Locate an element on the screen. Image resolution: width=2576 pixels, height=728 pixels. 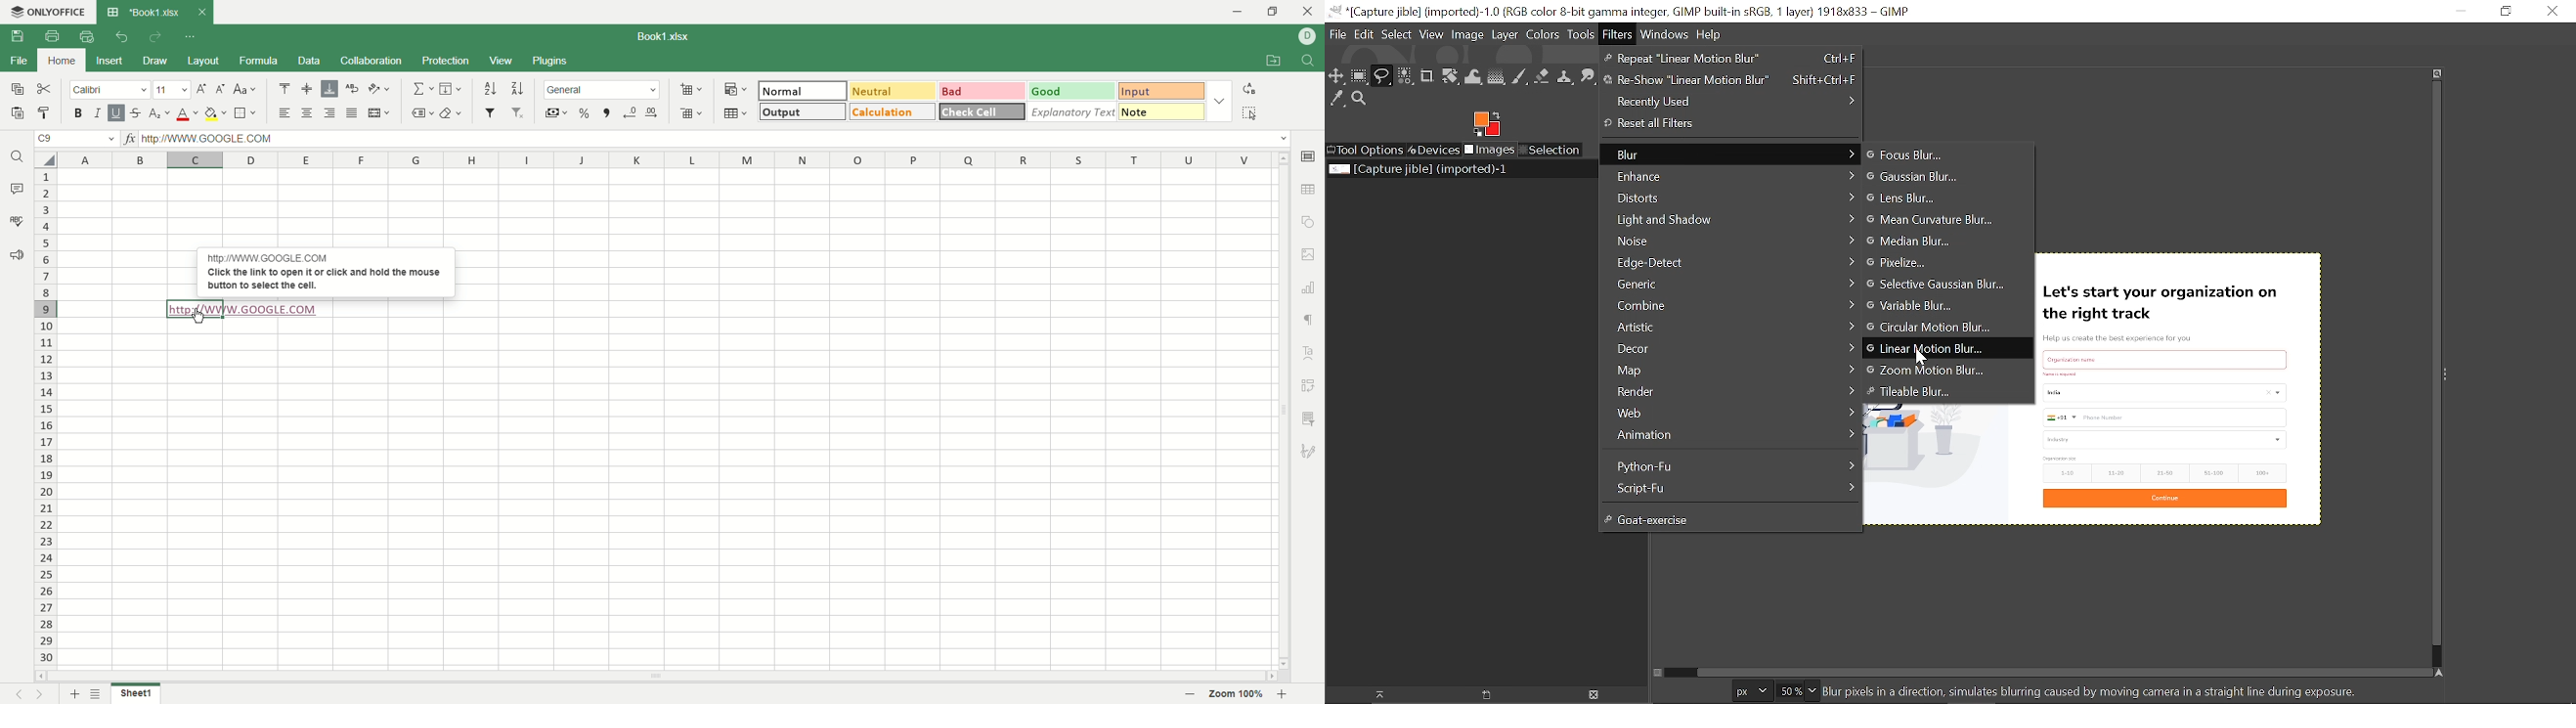
book name is located at coordinates (661, 35).